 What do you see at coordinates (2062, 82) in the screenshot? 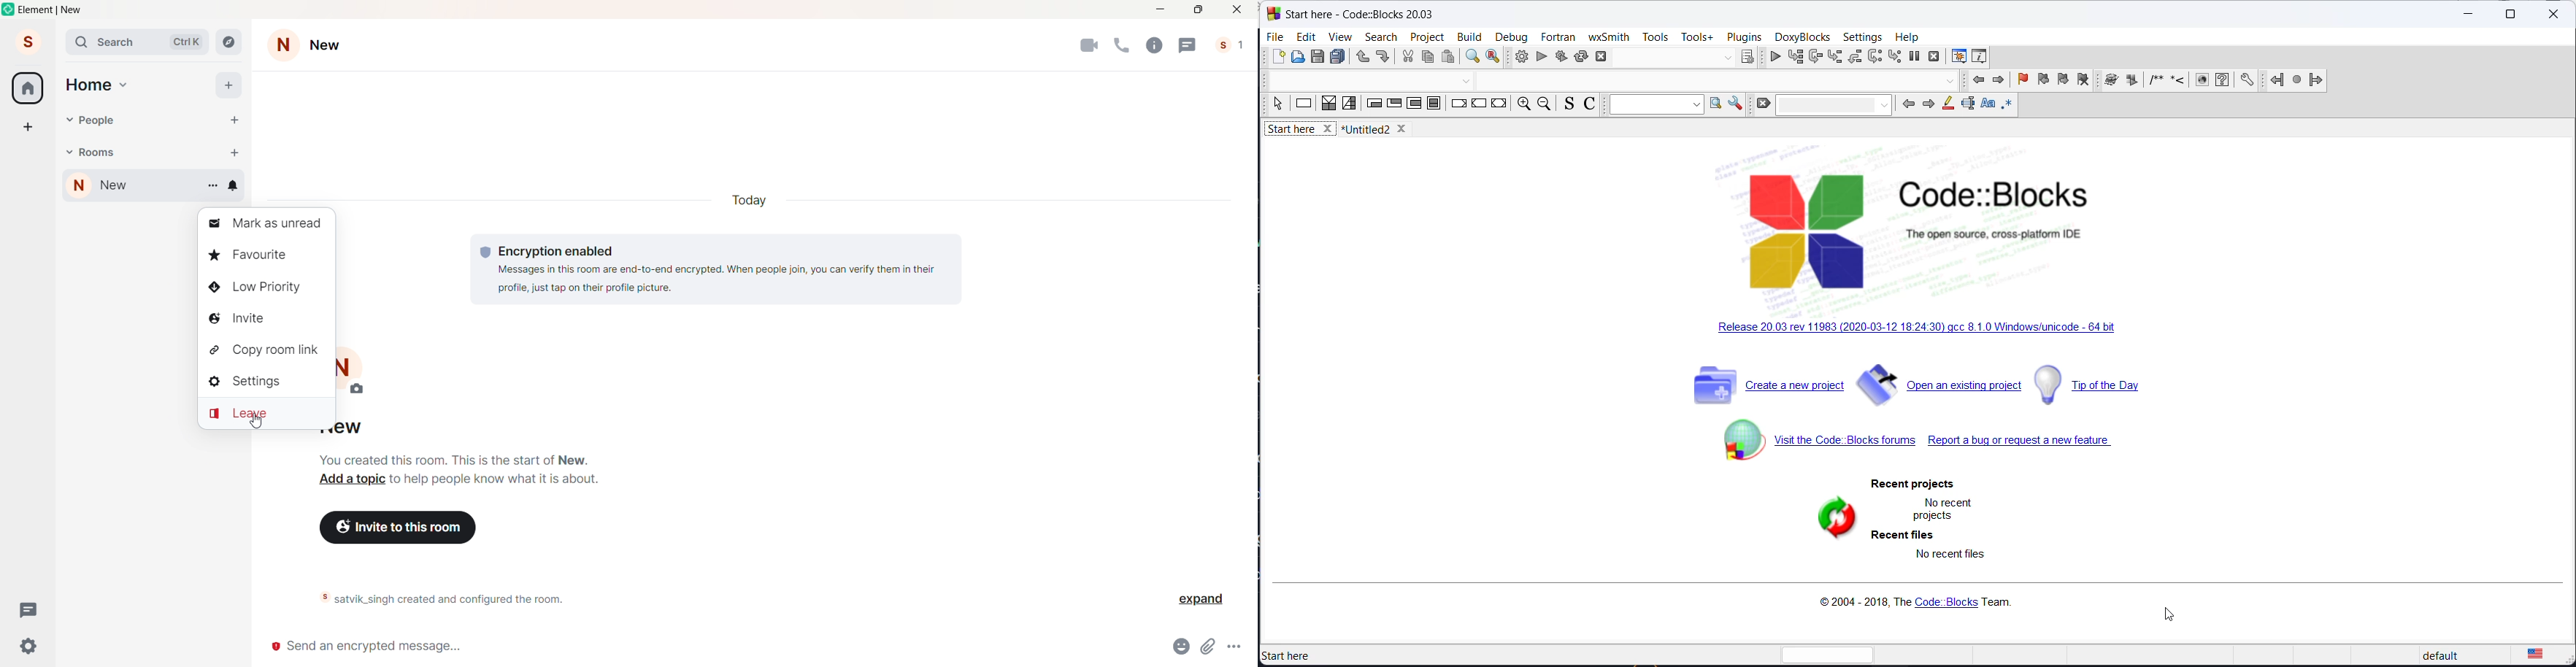
I see `next bookmark` at bounding box center [2062, 82].